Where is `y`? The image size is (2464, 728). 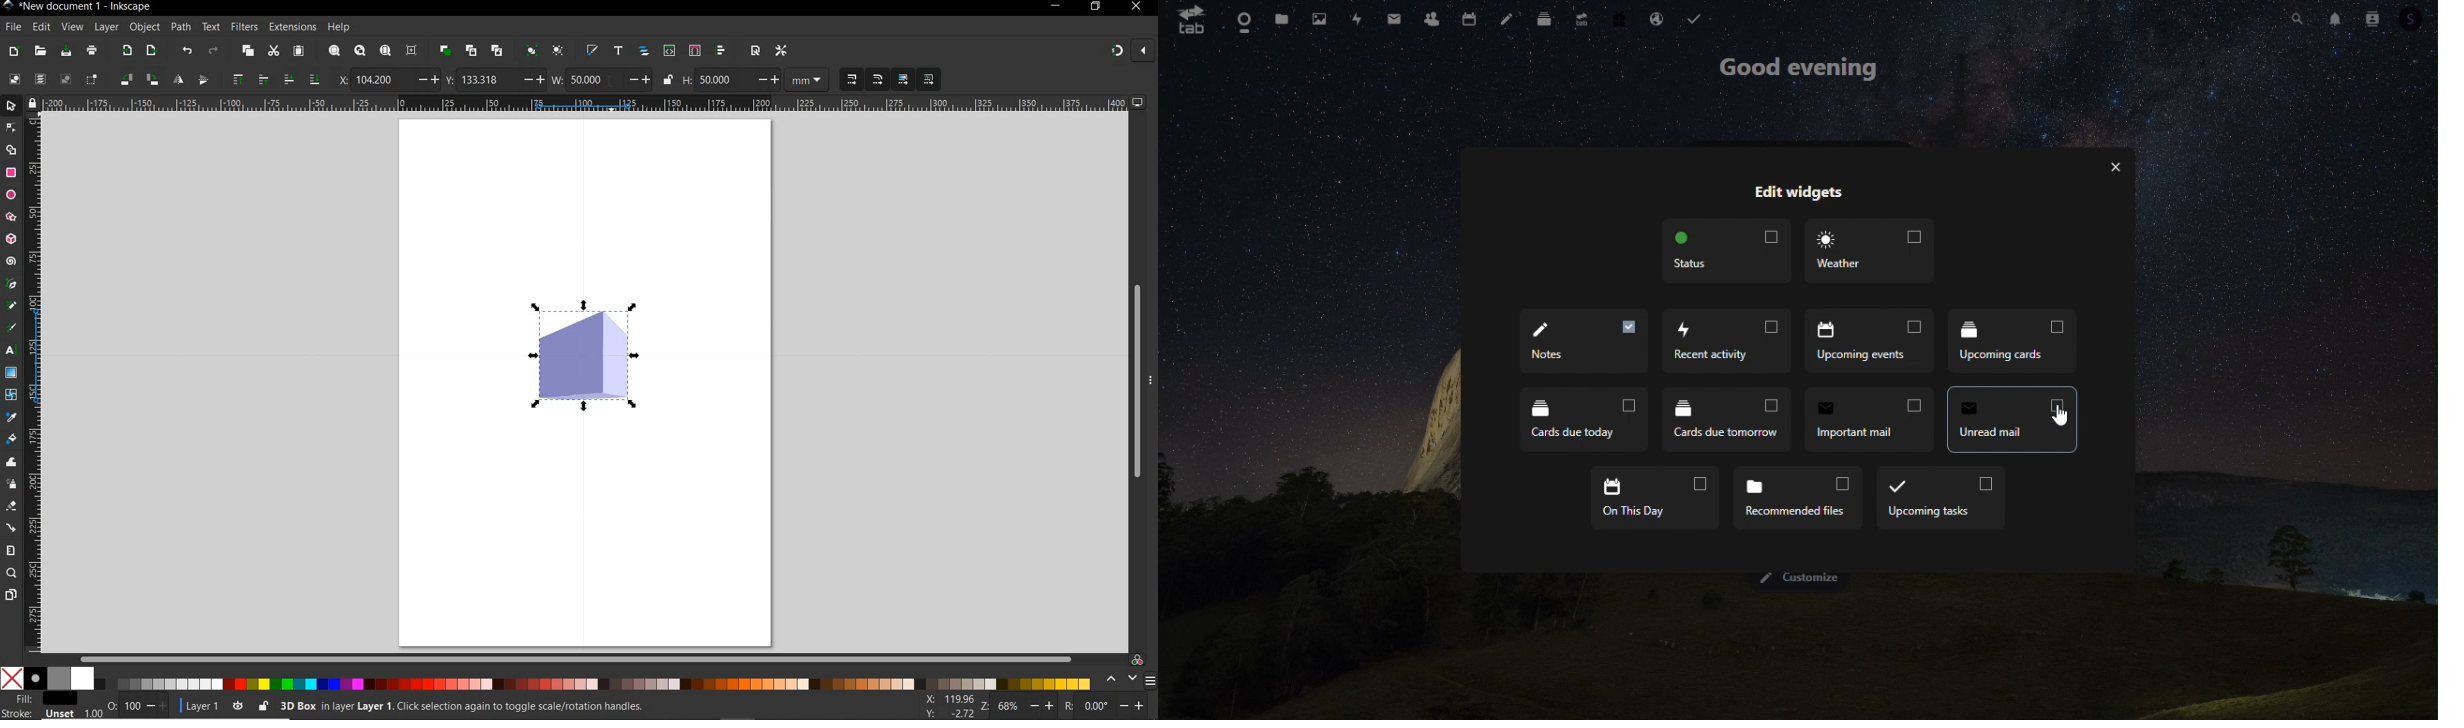 y is located at coordinates (450, 80).